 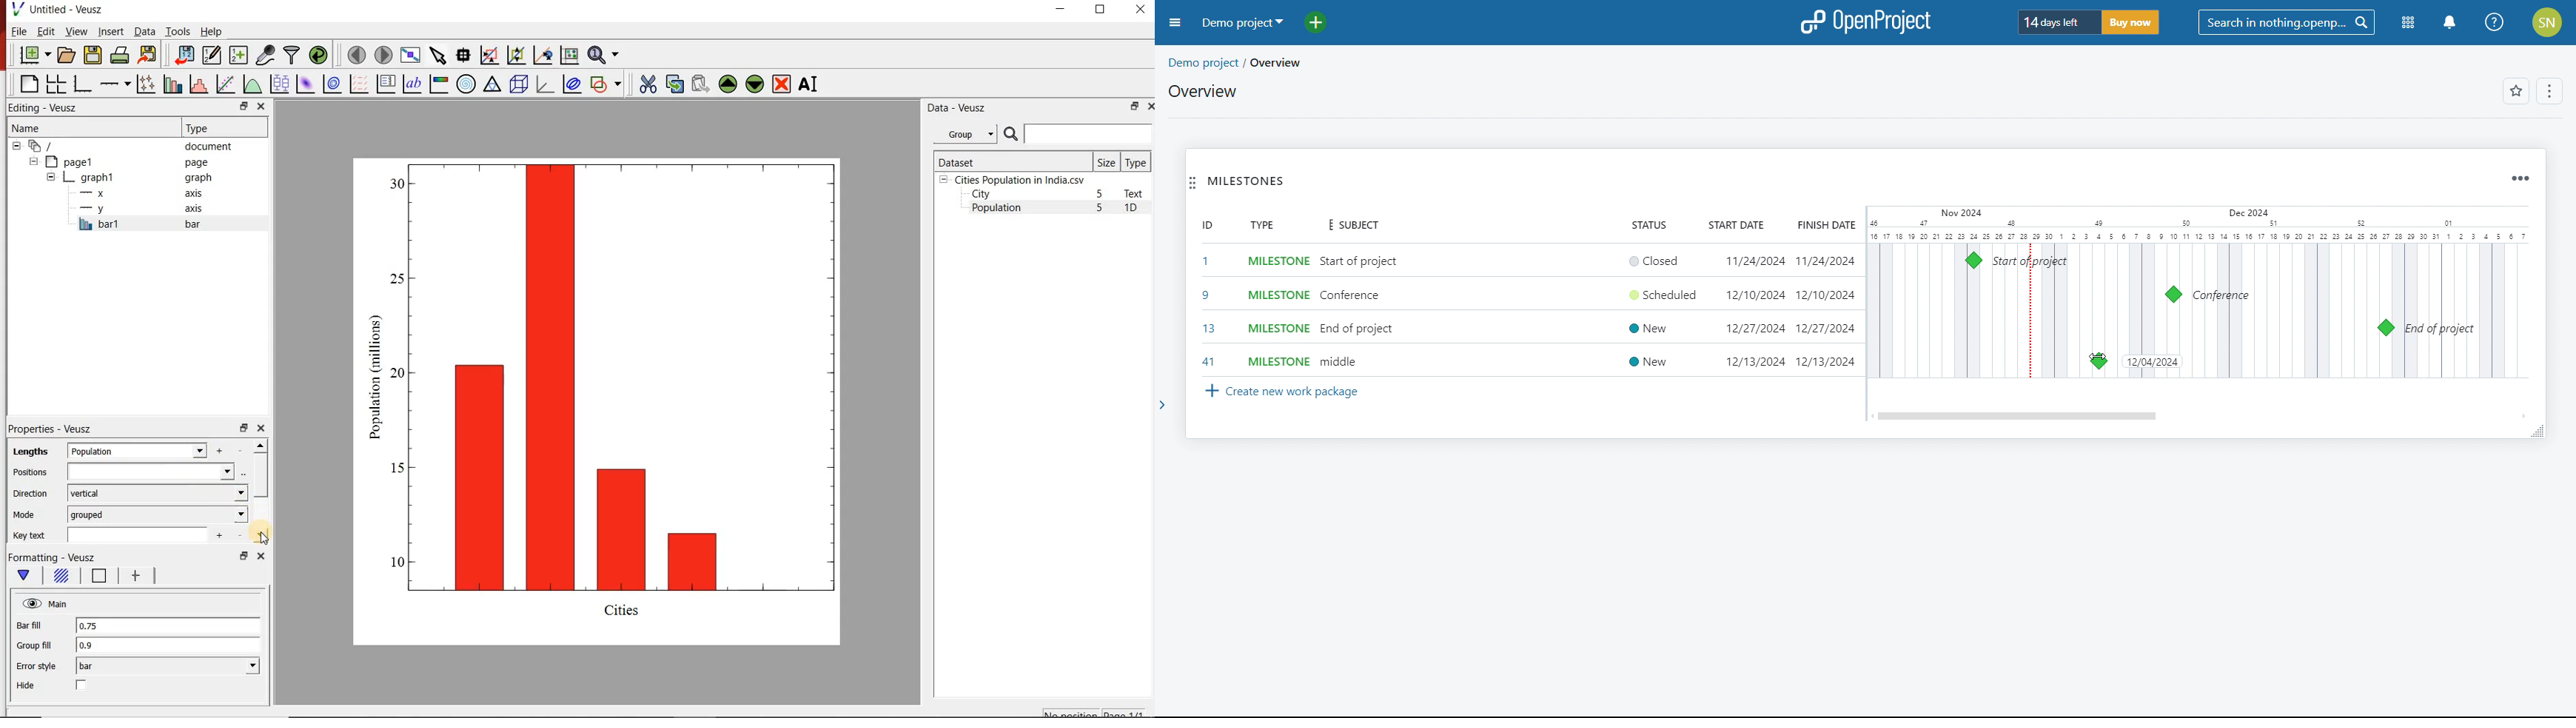 I want to click on set start date, so click(x=1753, y=312).